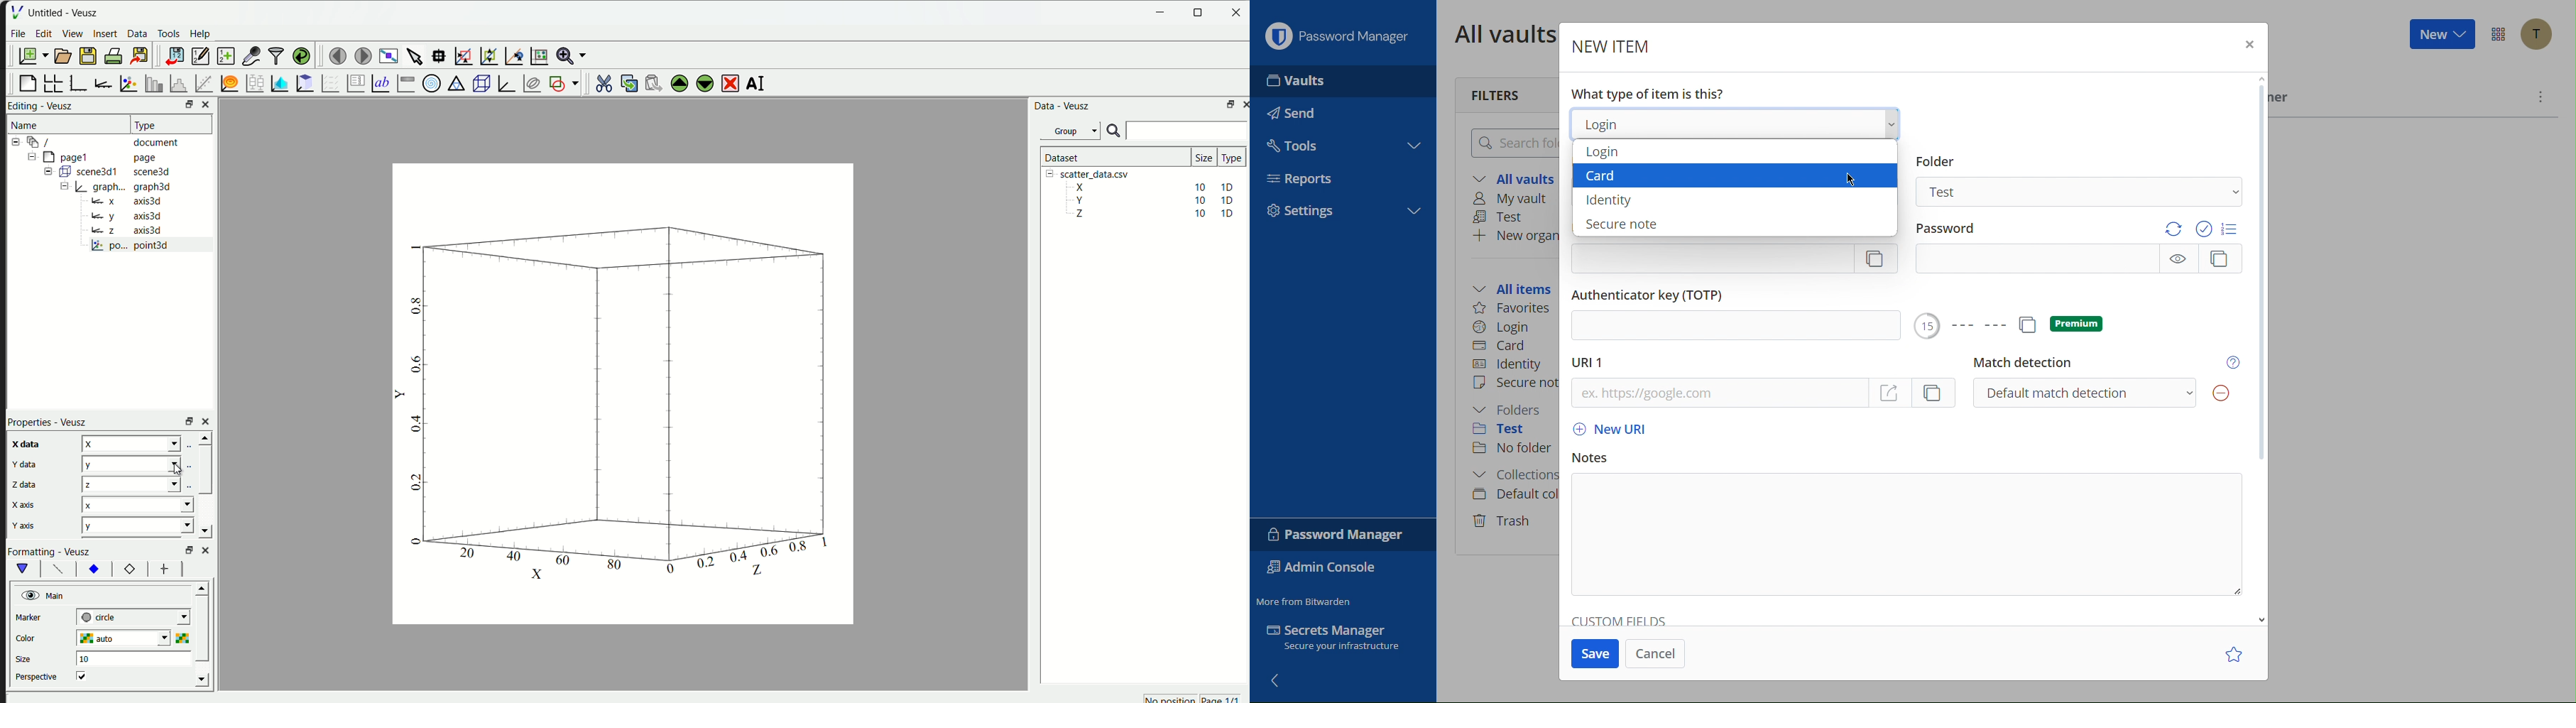 Image resolution: width=2576 pixels, height=728 pixels. I want to click on read datapoint on graph, so click(438, 55).